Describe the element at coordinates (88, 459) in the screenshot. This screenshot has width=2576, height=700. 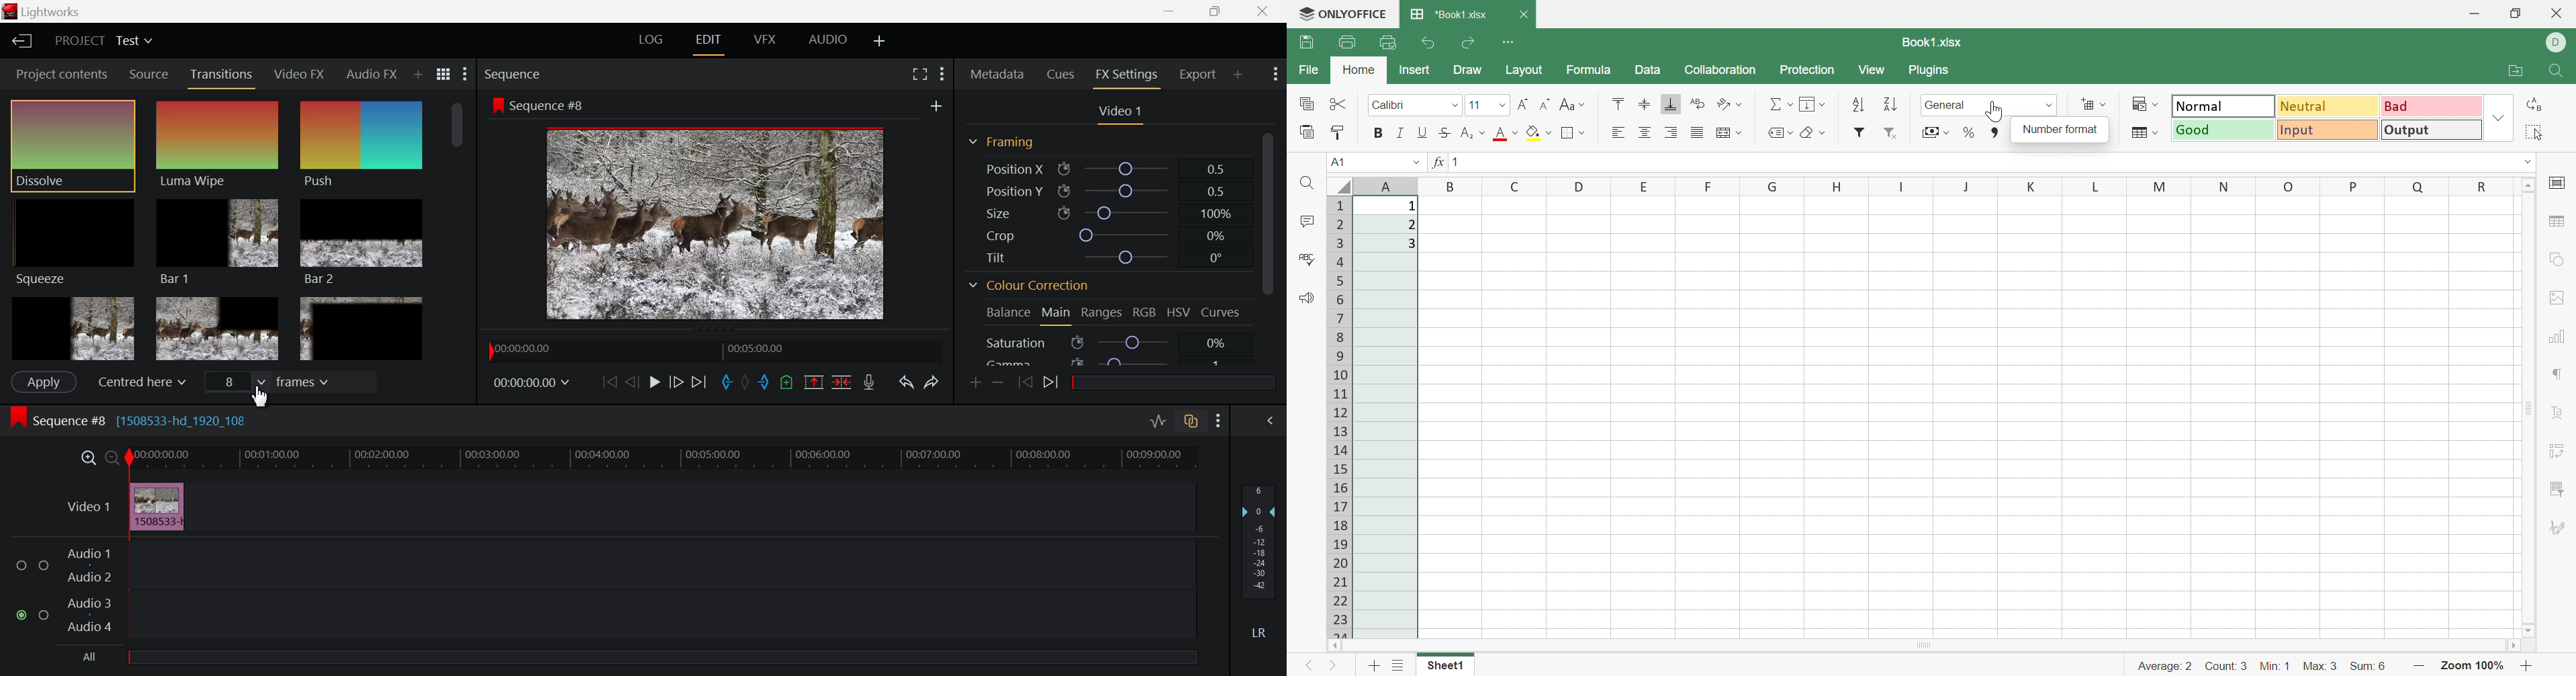
I see `Timeline Zoomed In` at that location.